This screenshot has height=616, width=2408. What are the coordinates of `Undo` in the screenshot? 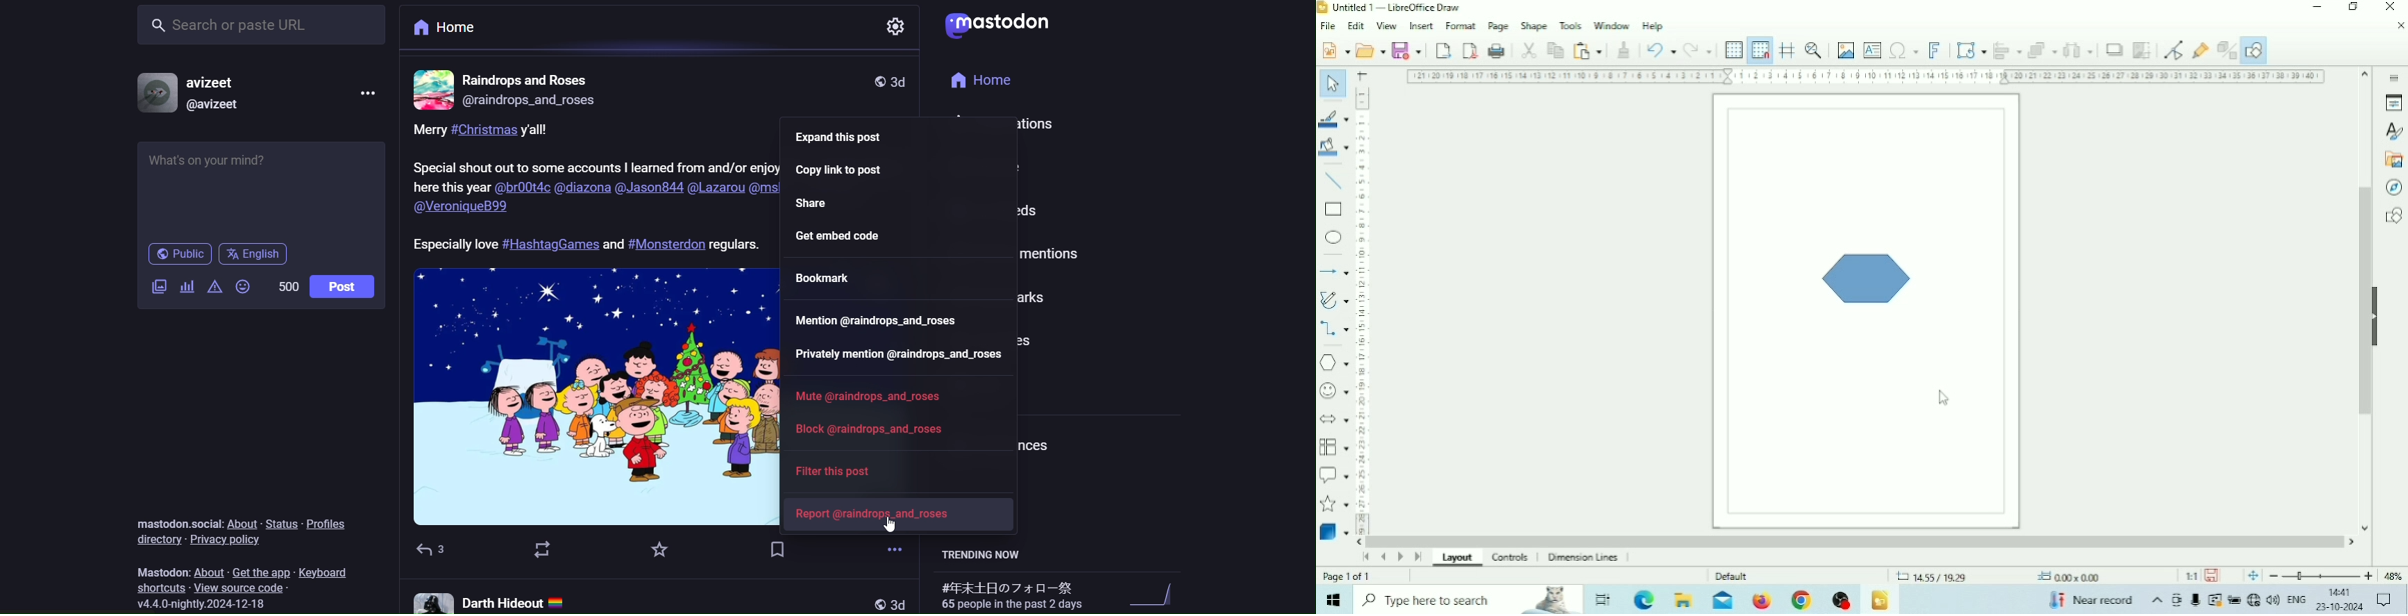 It's located at (1661, 50).